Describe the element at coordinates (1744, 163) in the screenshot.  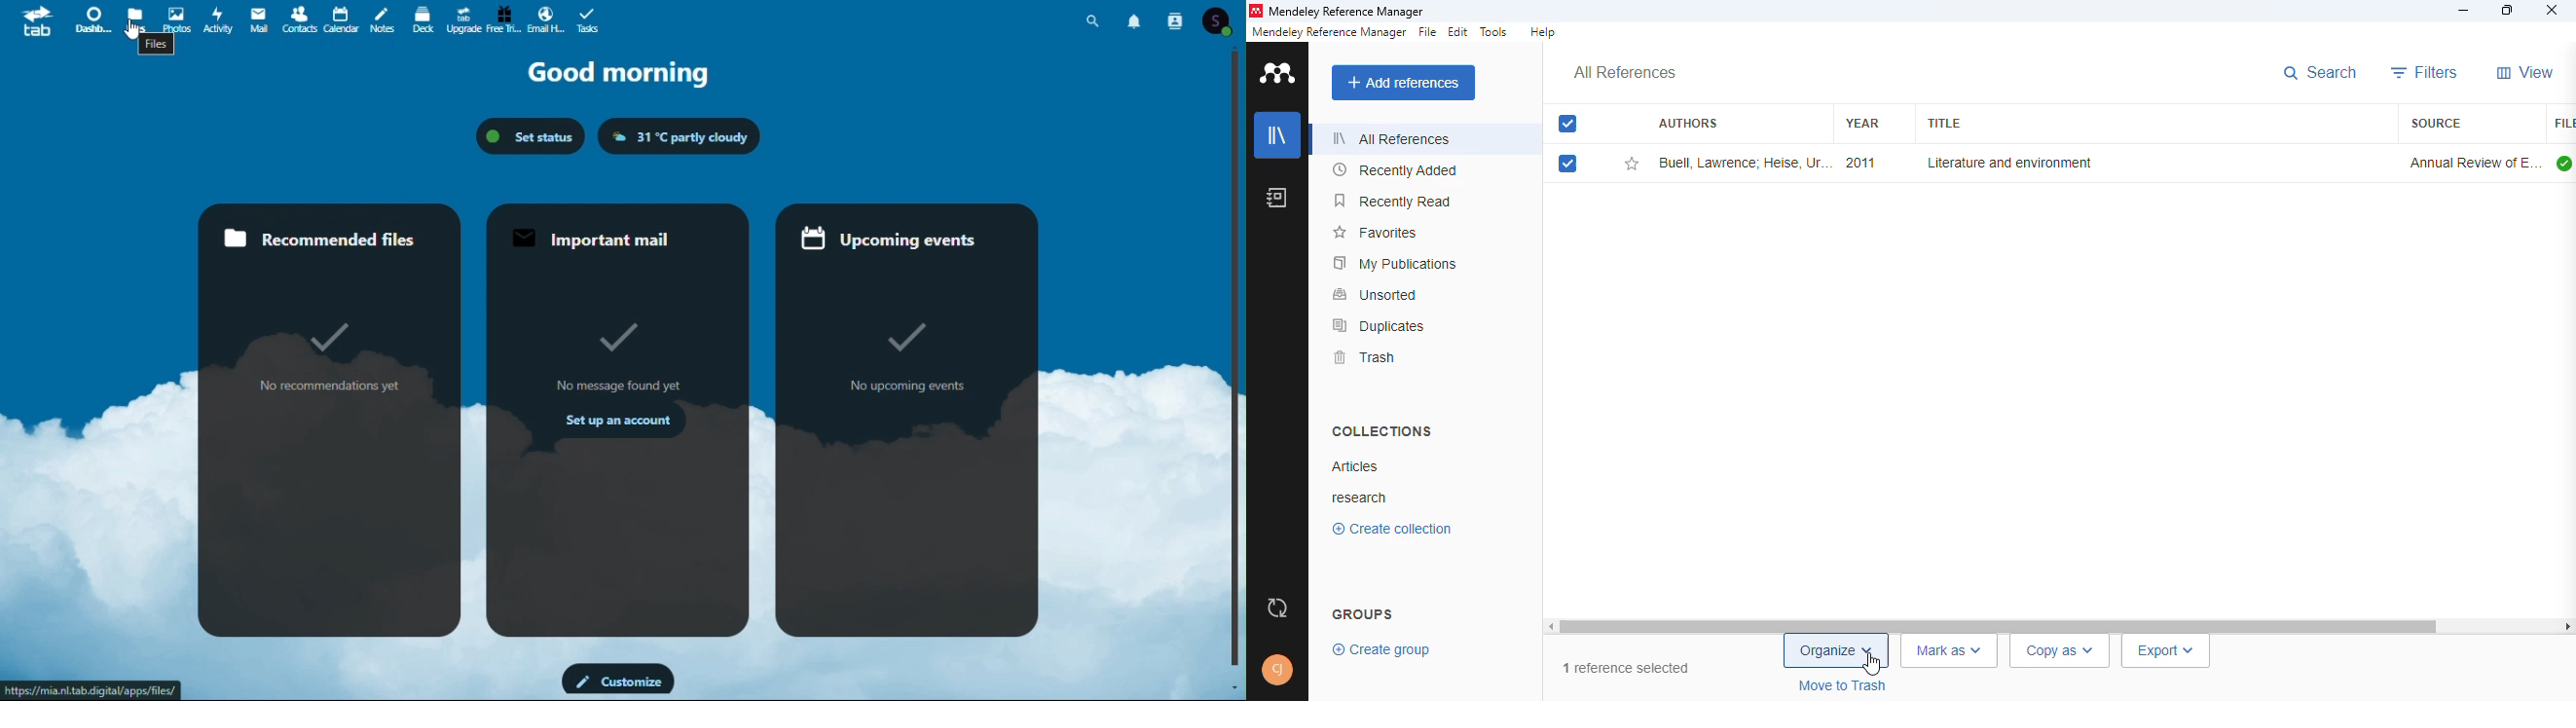
I see `Buell Lawrence; Heise U, ThornberK` at that location.